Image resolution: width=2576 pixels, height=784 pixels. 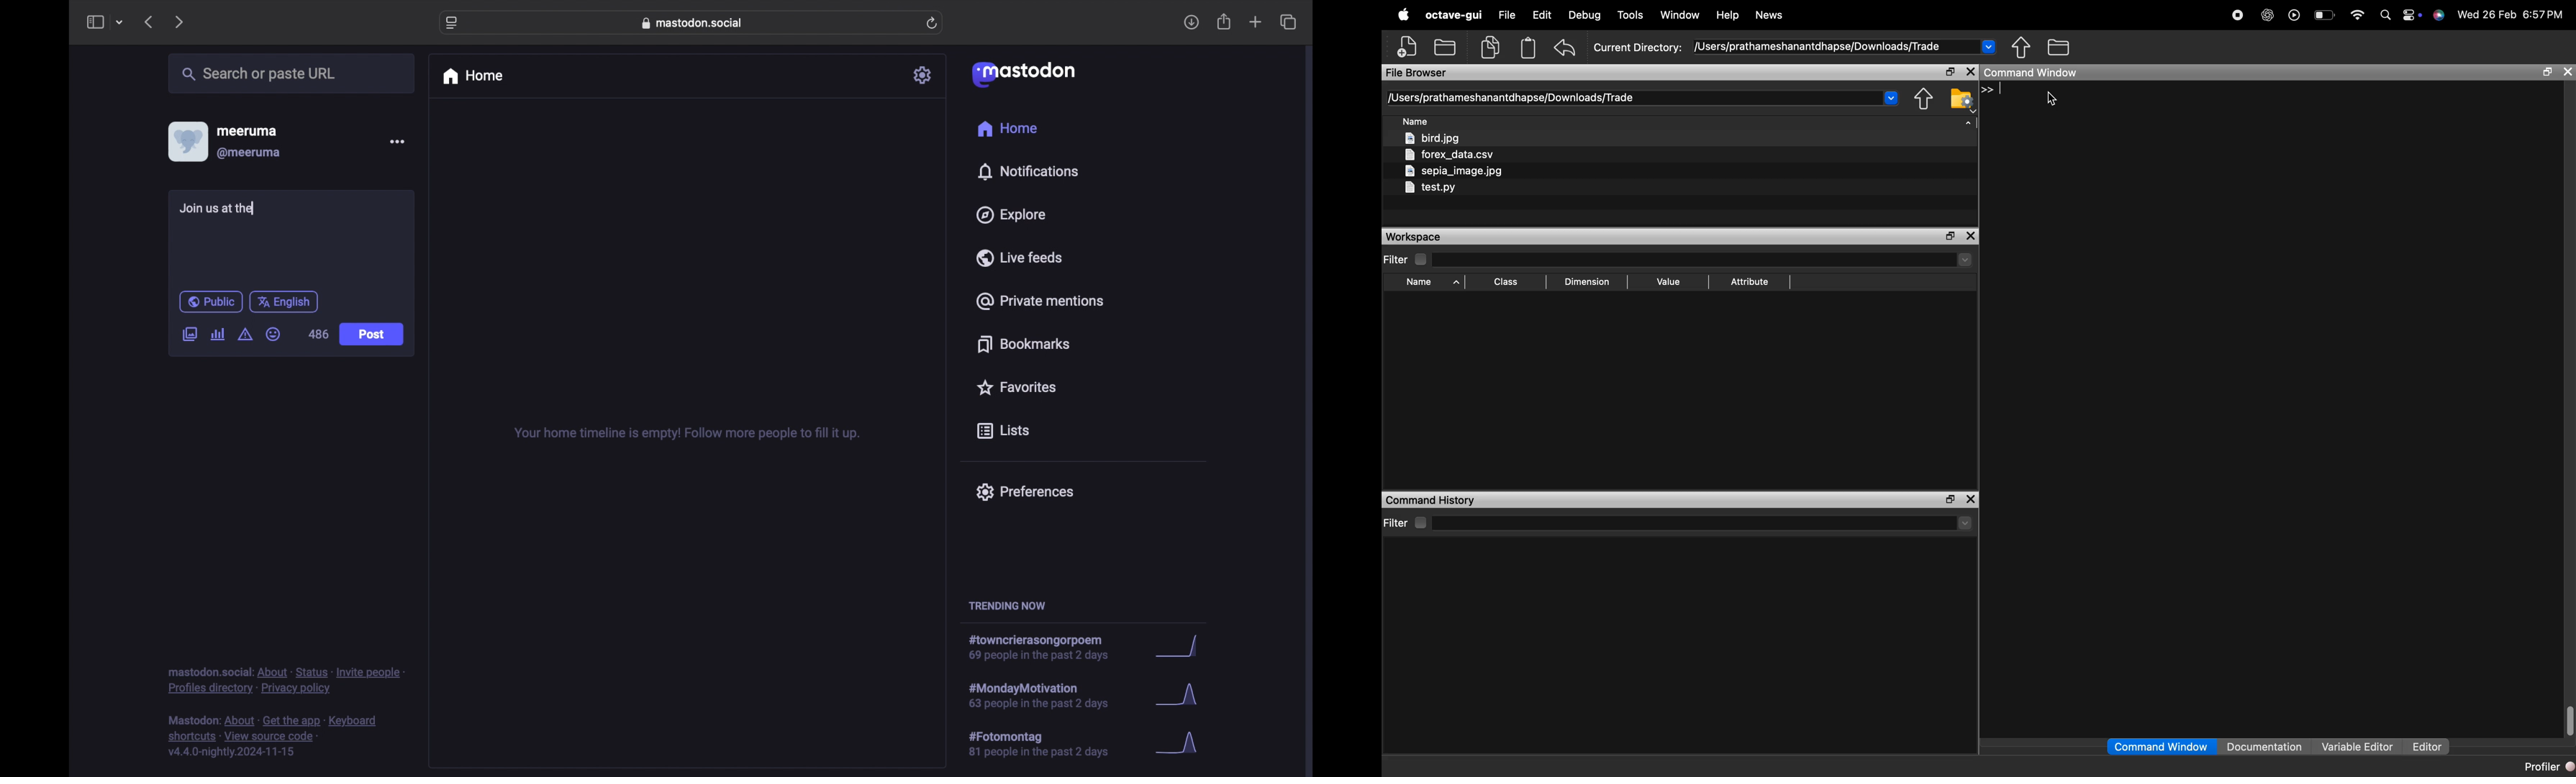 What do you see at coordinates (1007, 129) in the screenshot?
I see `home` at bounding box center [1007, 129].